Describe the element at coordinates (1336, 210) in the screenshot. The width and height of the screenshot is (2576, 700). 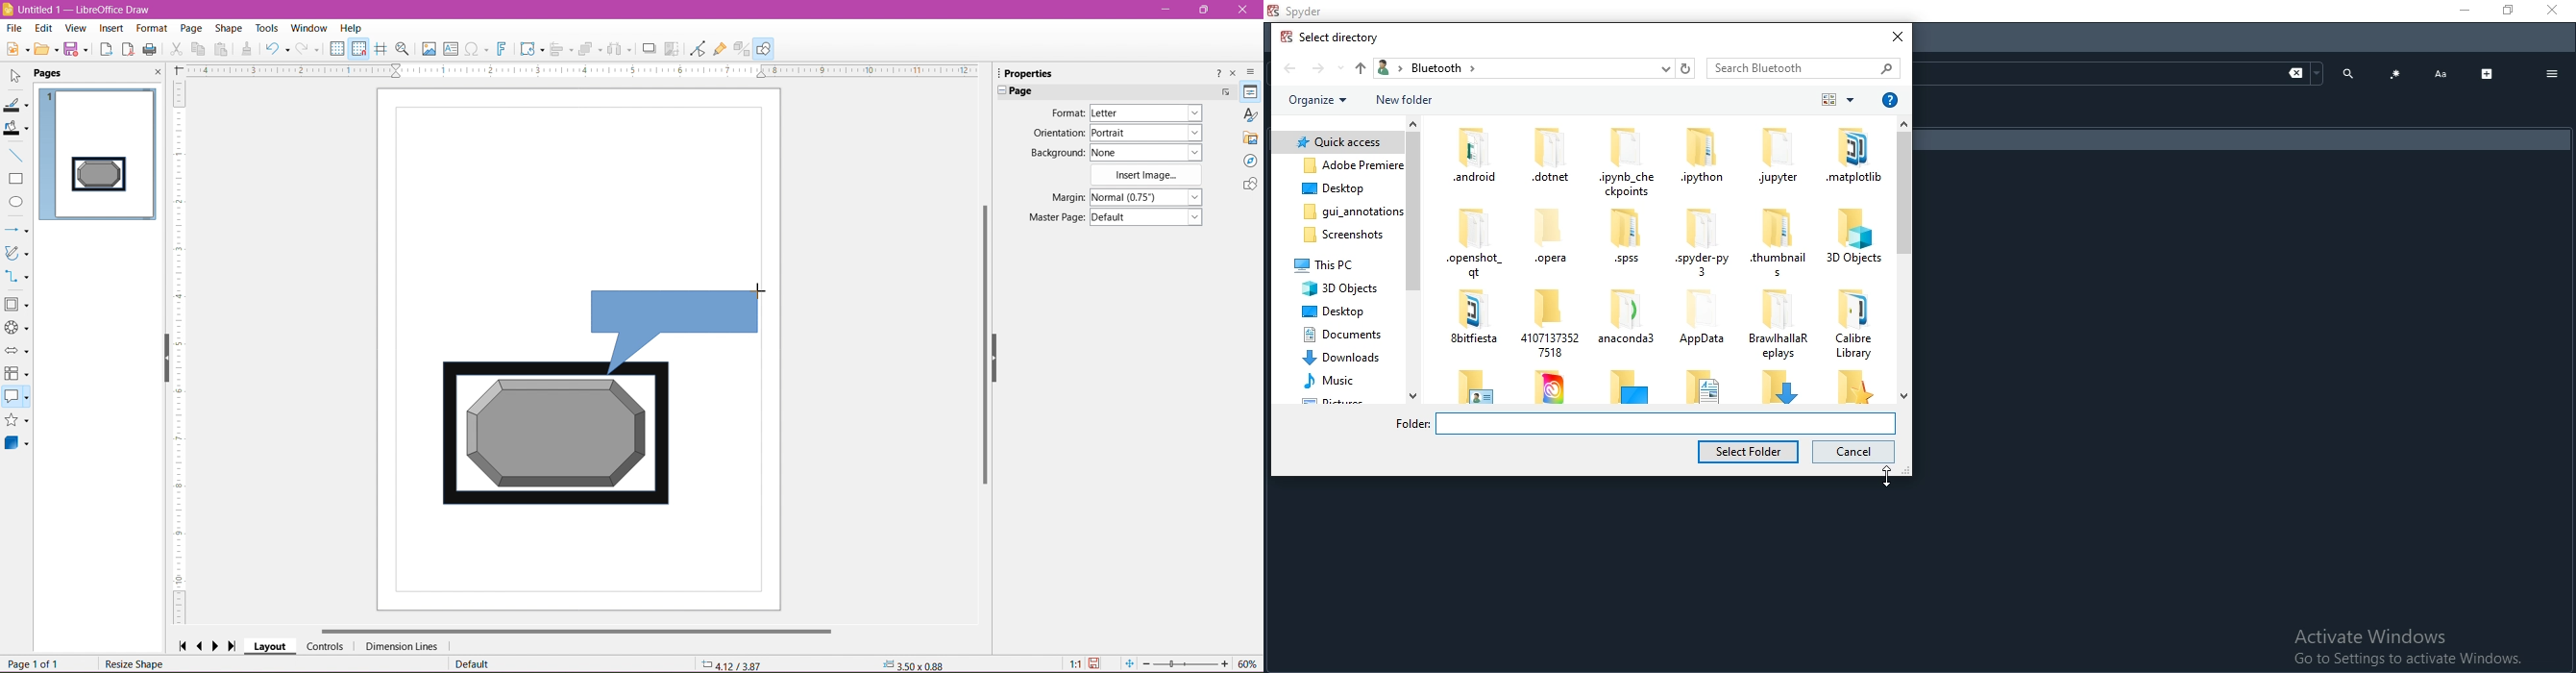
I see `file 4` at that location.